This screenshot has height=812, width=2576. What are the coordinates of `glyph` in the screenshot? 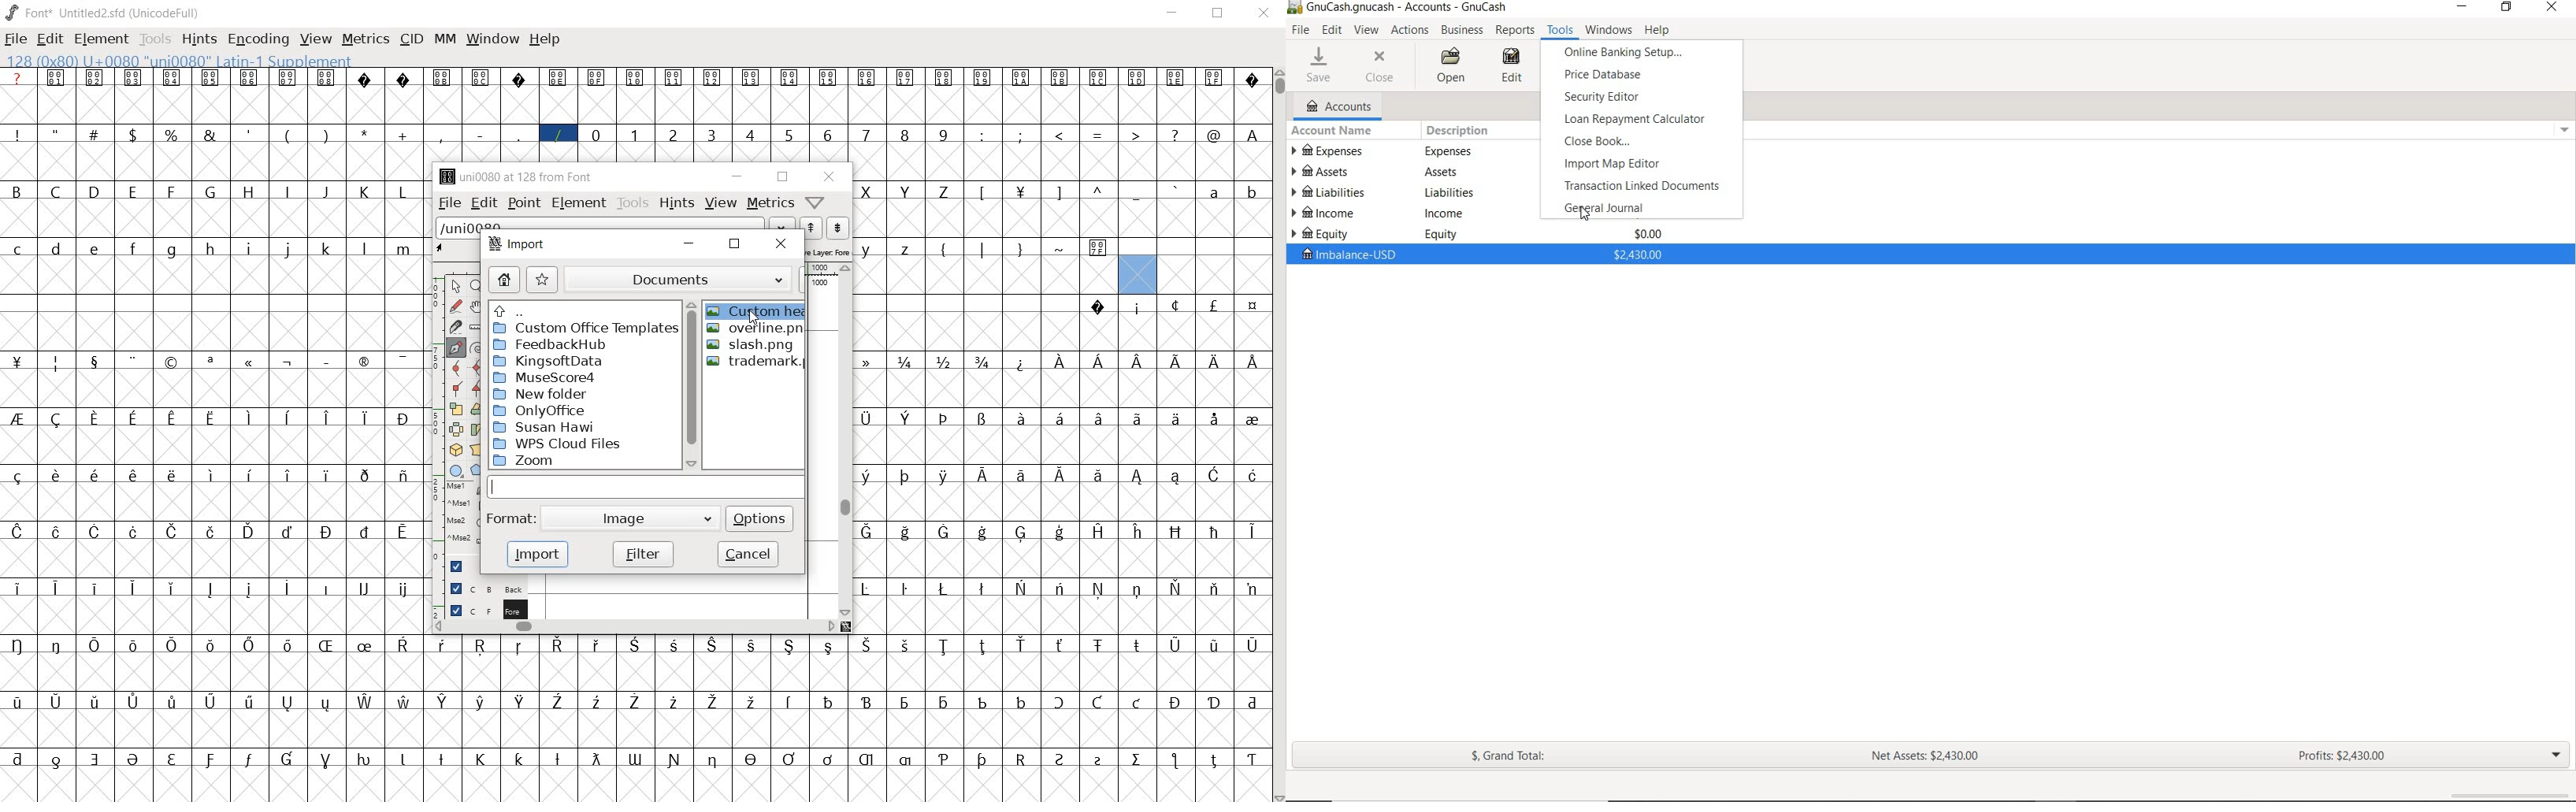 It's located at (325, 135).